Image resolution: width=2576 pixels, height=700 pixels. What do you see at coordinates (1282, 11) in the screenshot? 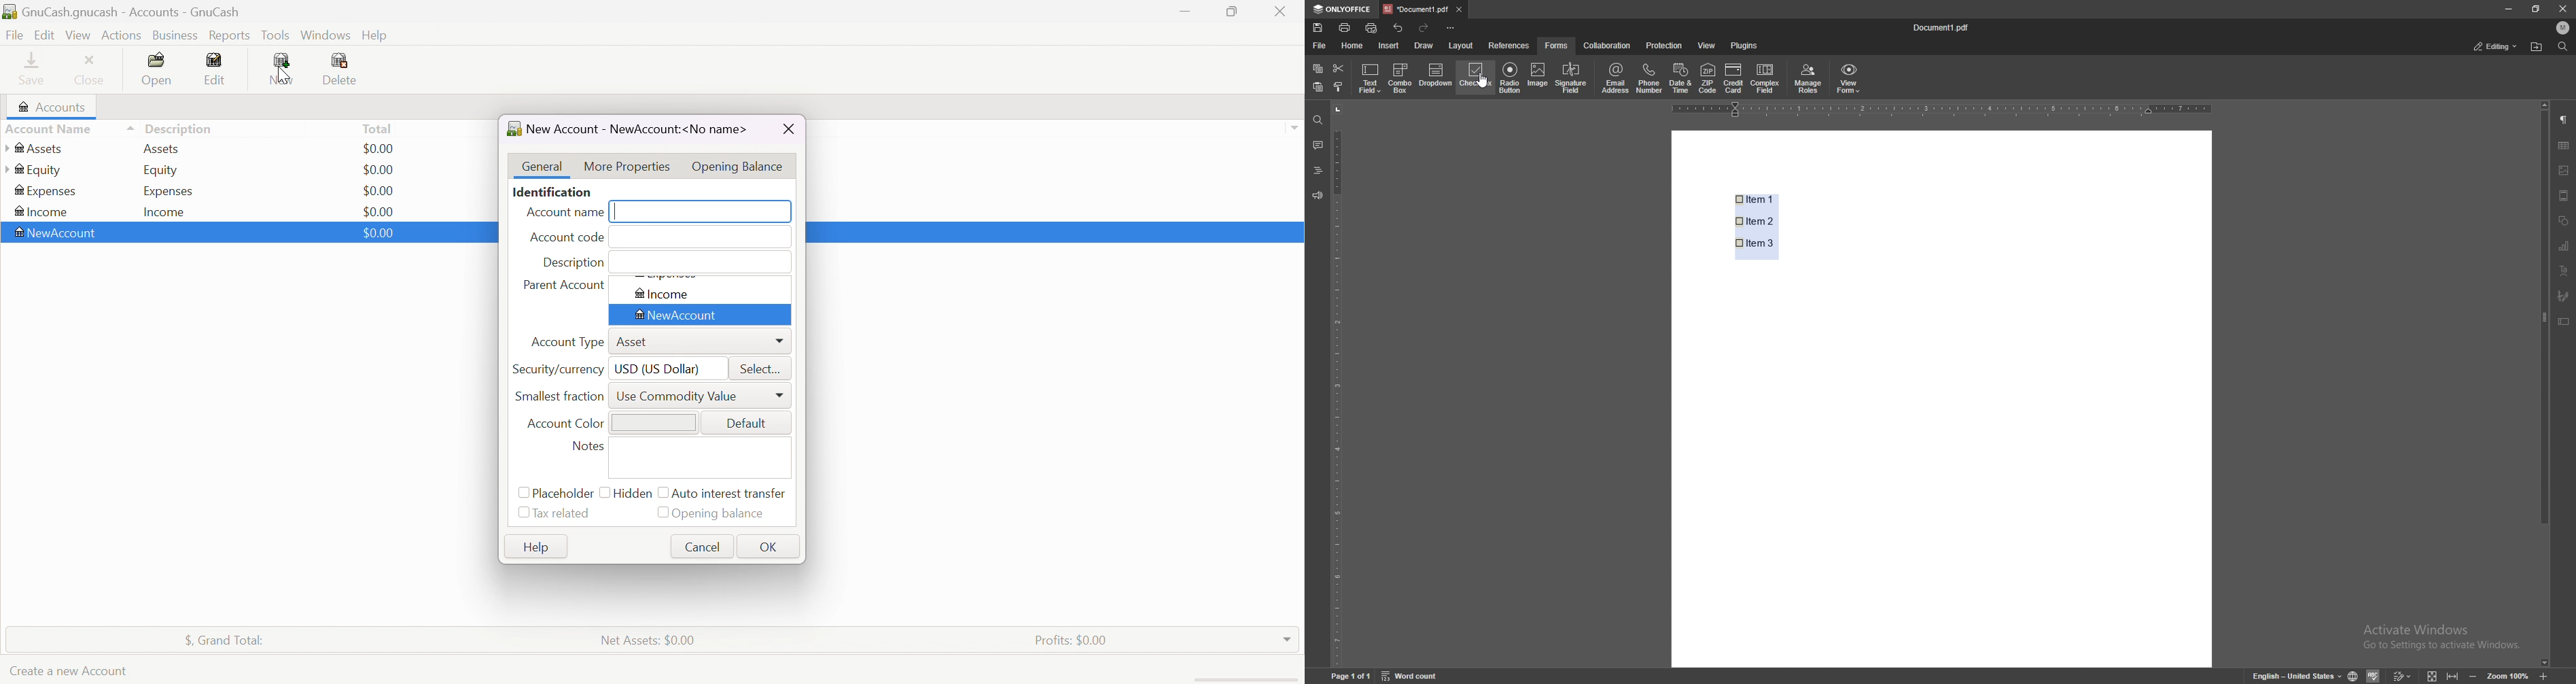
I see `Close` at bounding box center [1282, 11].